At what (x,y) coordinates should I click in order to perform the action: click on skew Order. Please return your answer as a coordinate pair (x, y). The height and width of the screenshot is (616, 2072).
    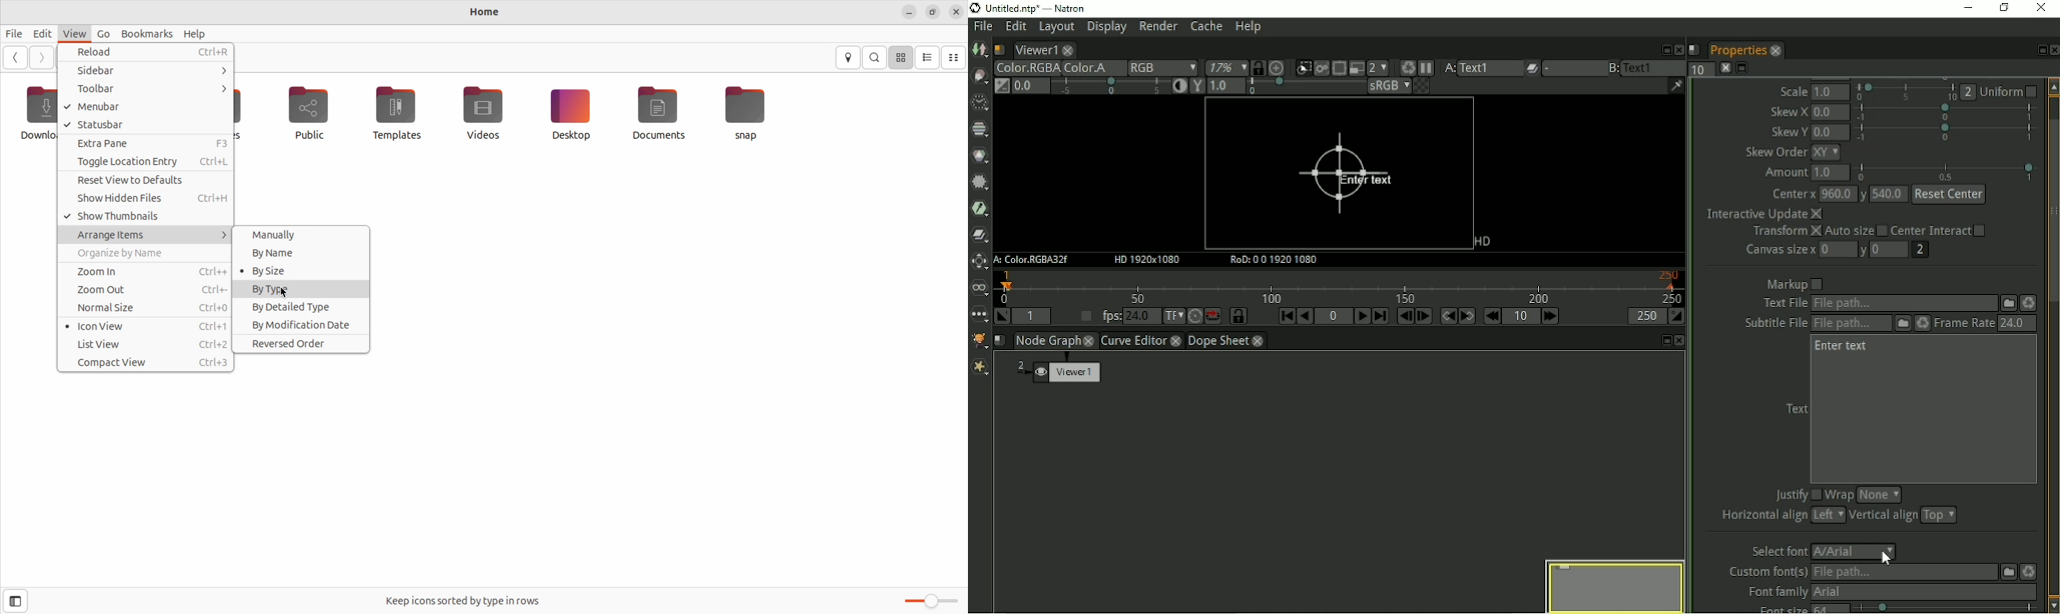
    Looking at the image, I should click on (1776, 153).